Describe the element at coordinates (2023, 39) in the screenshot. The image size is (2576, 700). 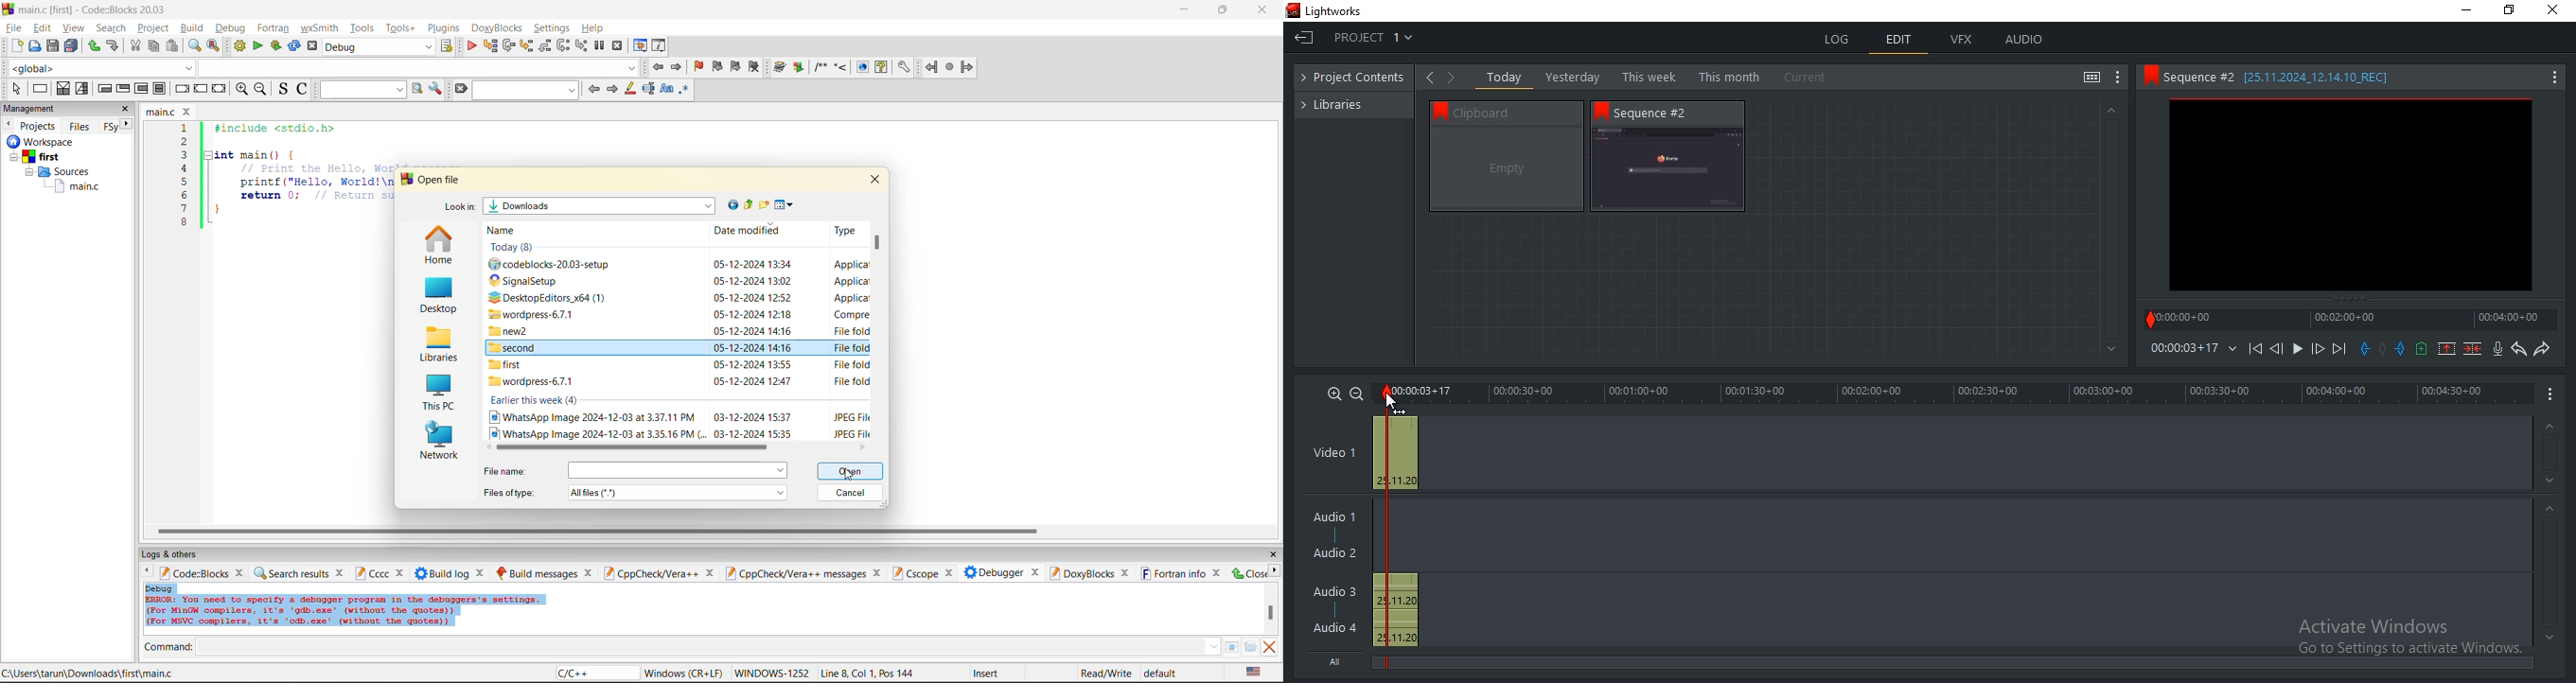
I see `audio` at that location.